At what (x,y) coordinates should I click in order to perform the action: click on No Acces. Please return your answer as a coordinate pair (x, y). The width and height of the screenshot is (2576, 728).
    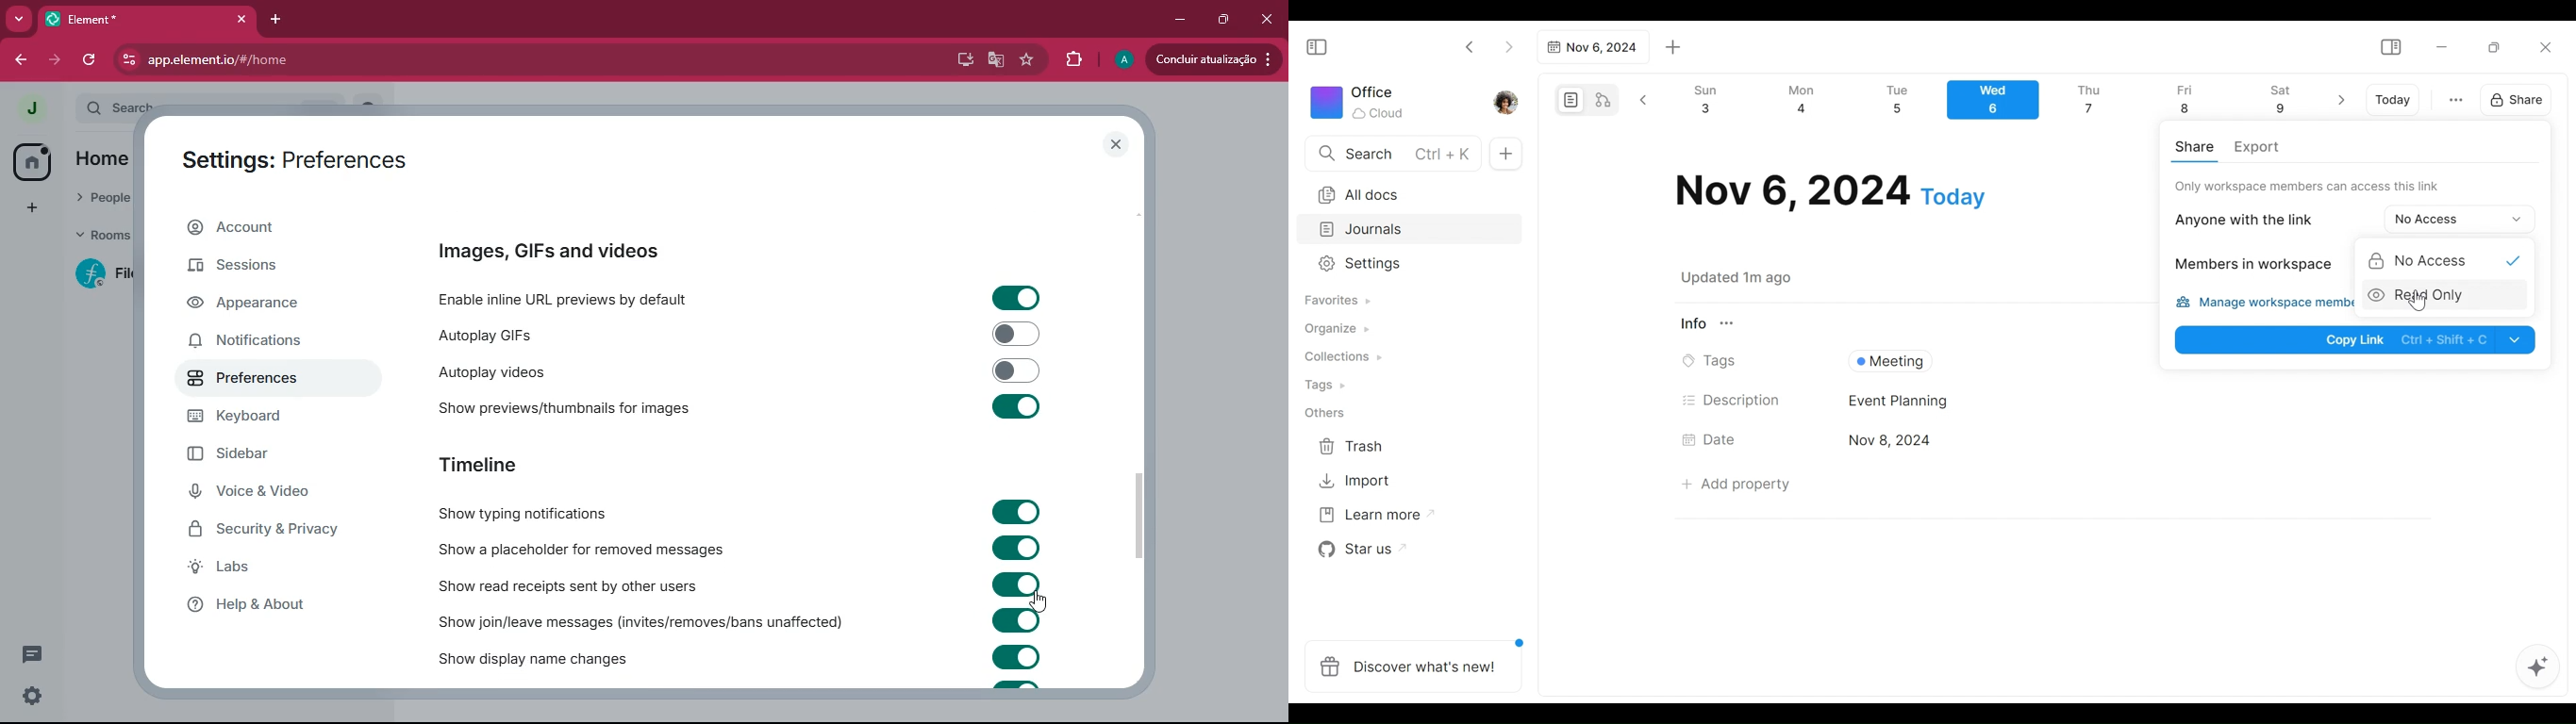
    Looking at the image, I should click on (2441, 261).